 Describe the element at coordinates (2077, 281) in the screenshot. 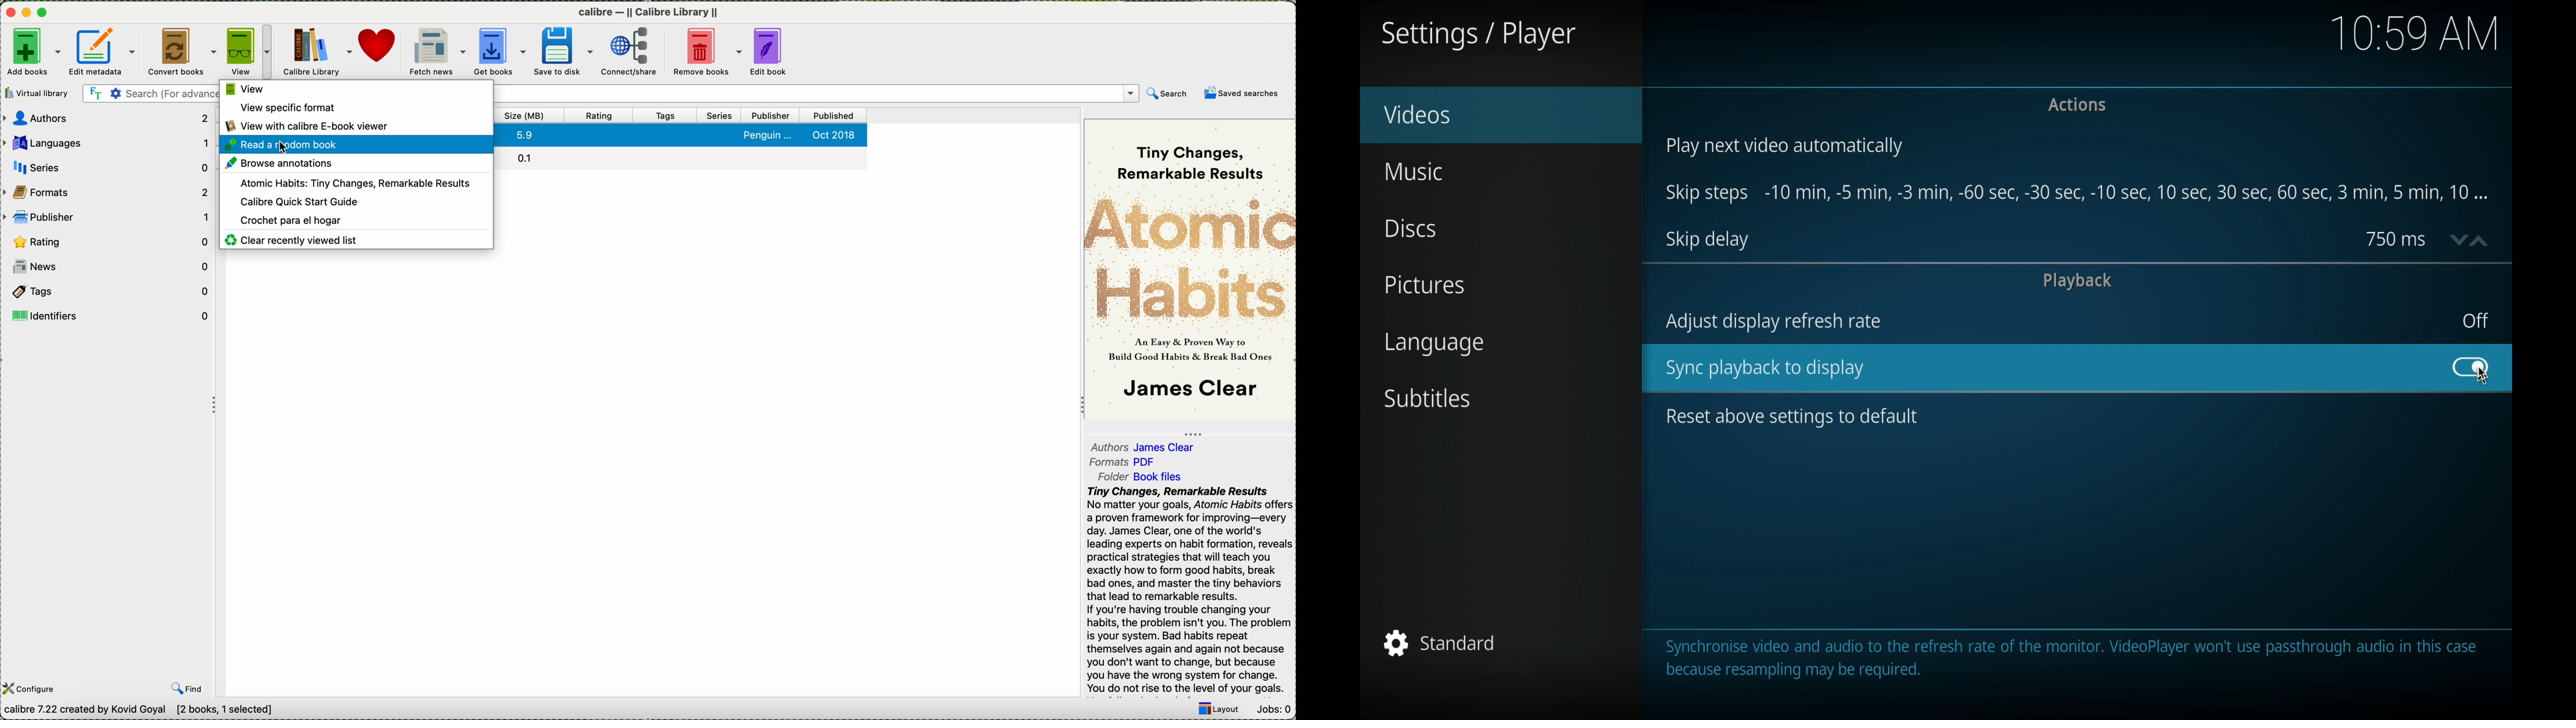

I see `playback` at that location.